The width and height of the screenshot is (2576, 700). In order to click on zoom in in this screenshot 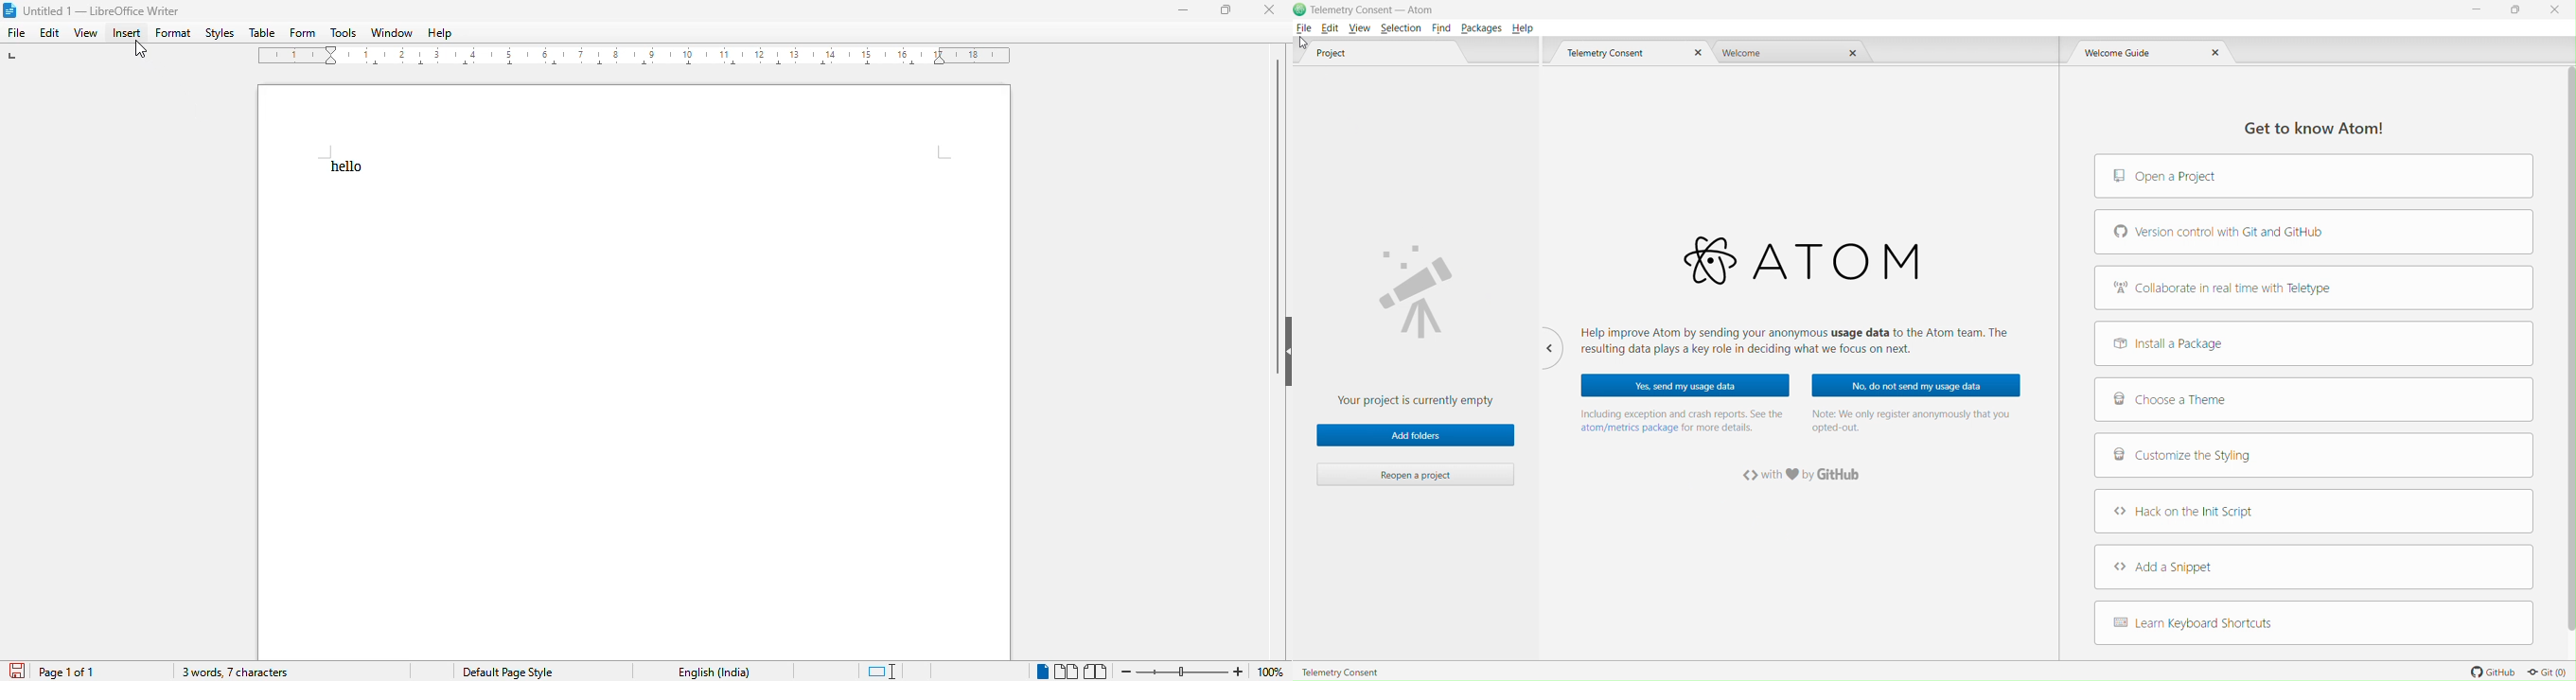, I will do `click(1240, 672)`.